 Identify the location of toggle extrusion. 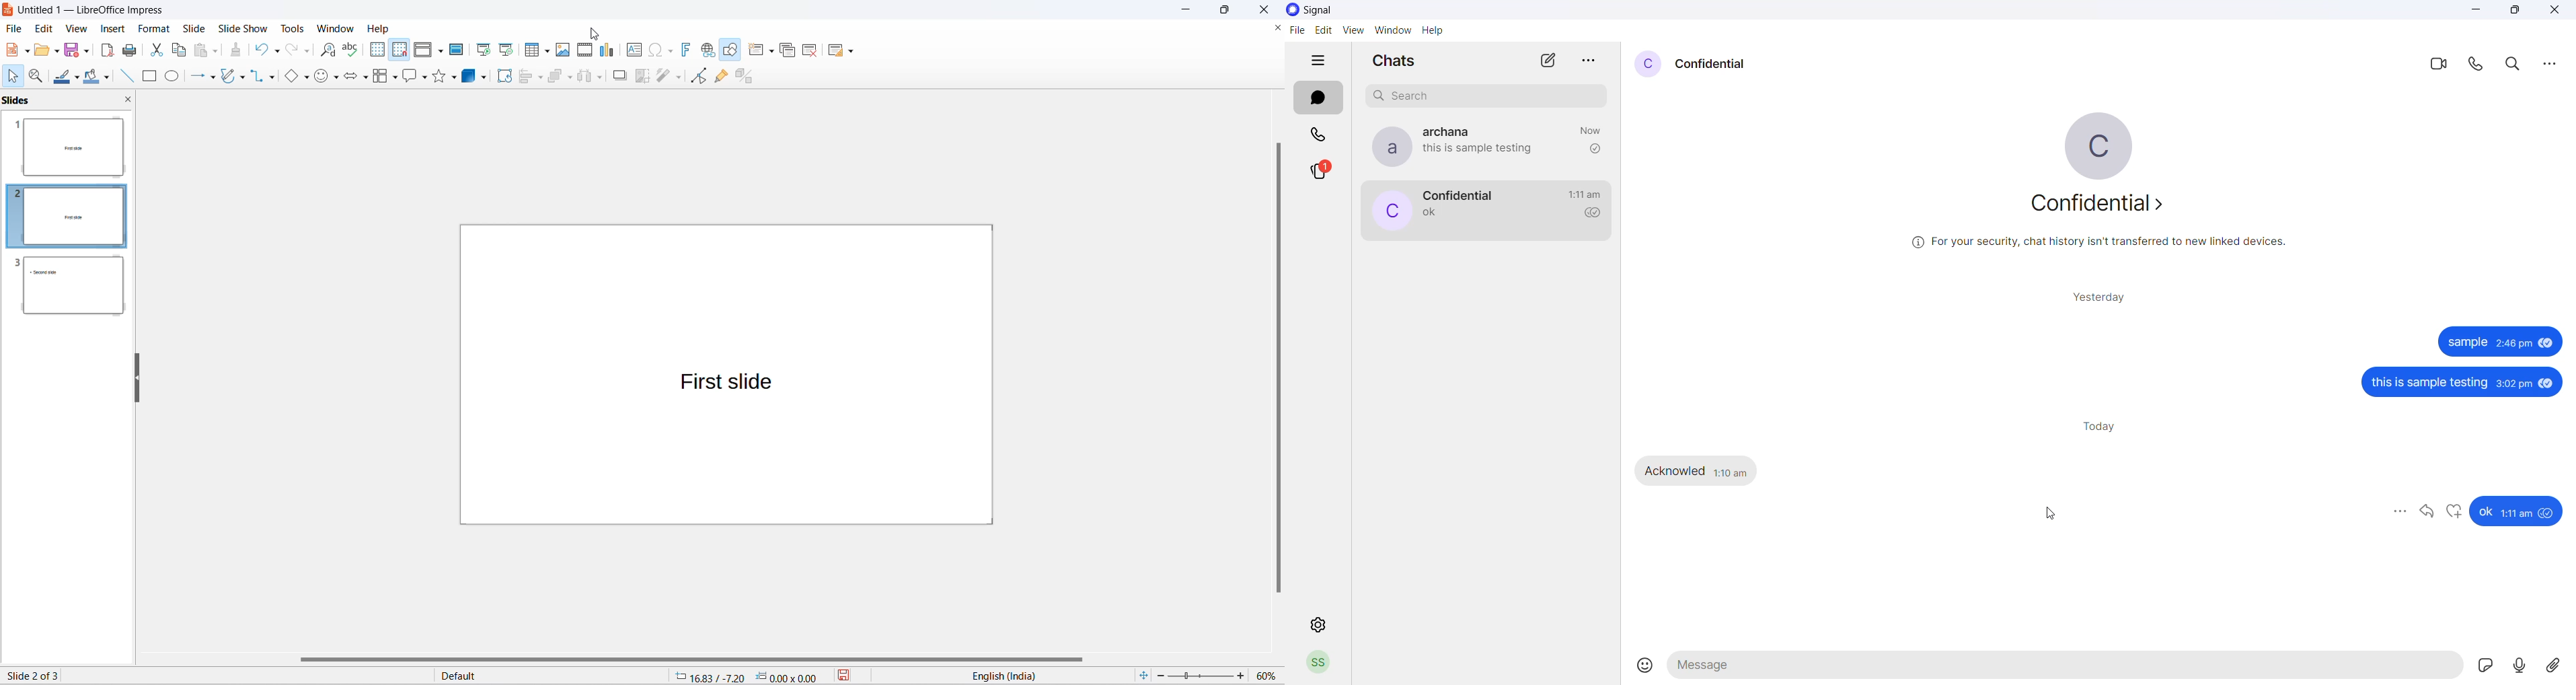
(755, 77).